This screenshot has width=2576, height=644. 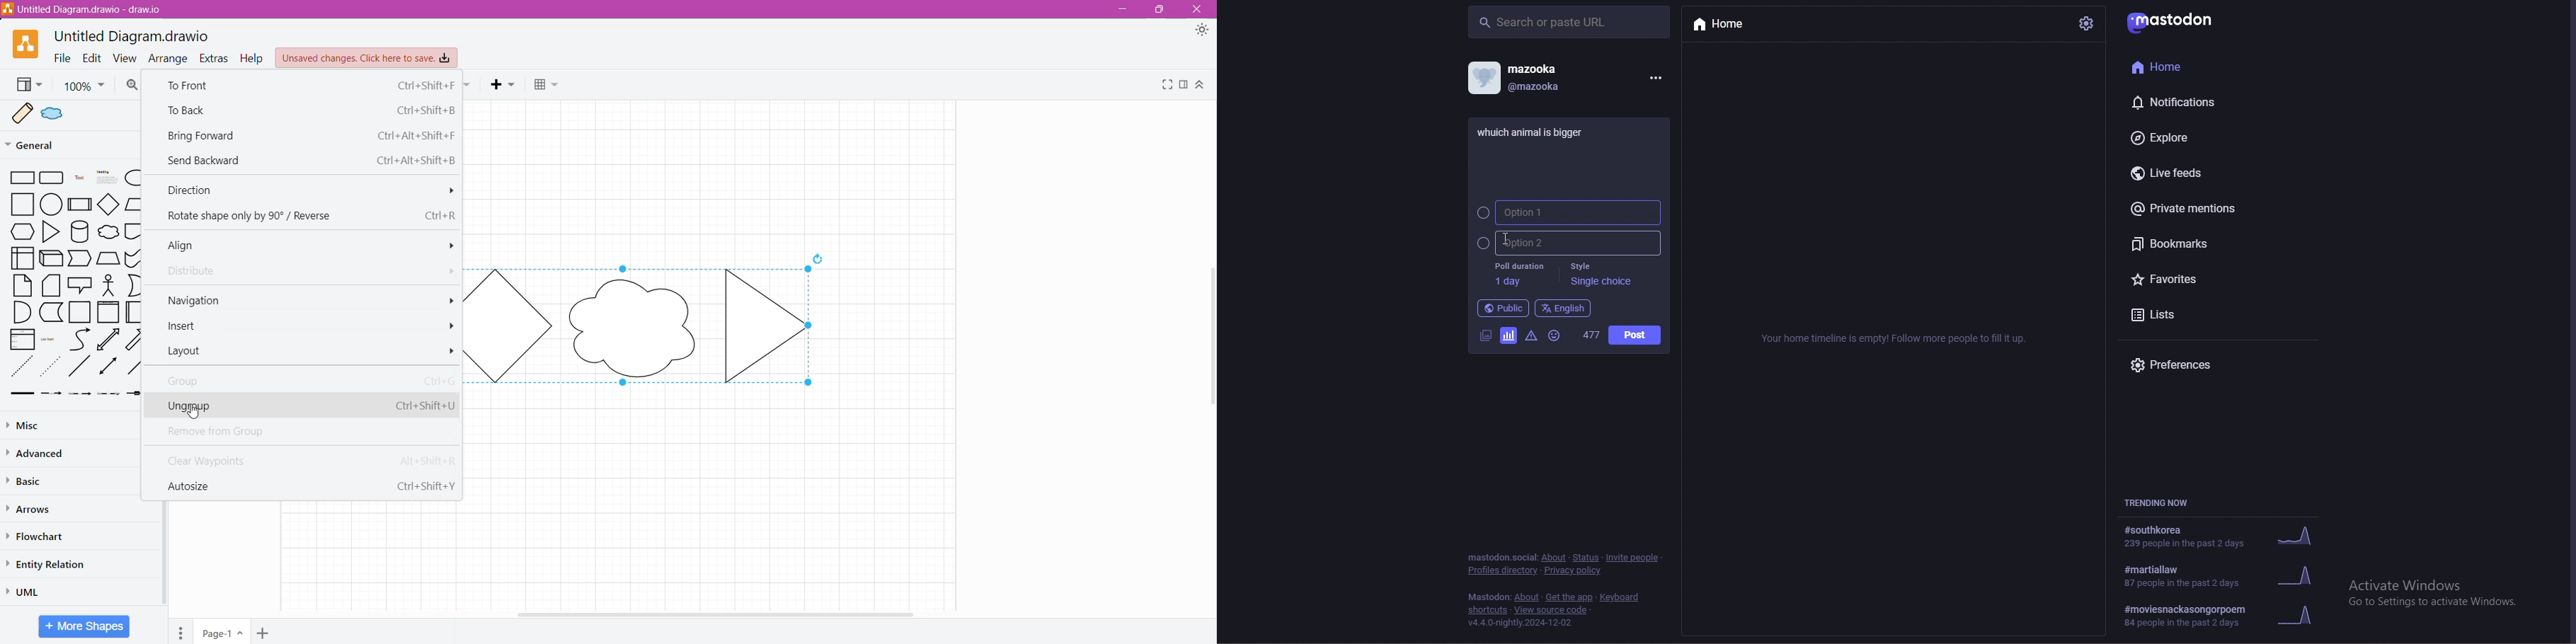 I want to click on Expand/Collapse, so click(x=1200, y=86).